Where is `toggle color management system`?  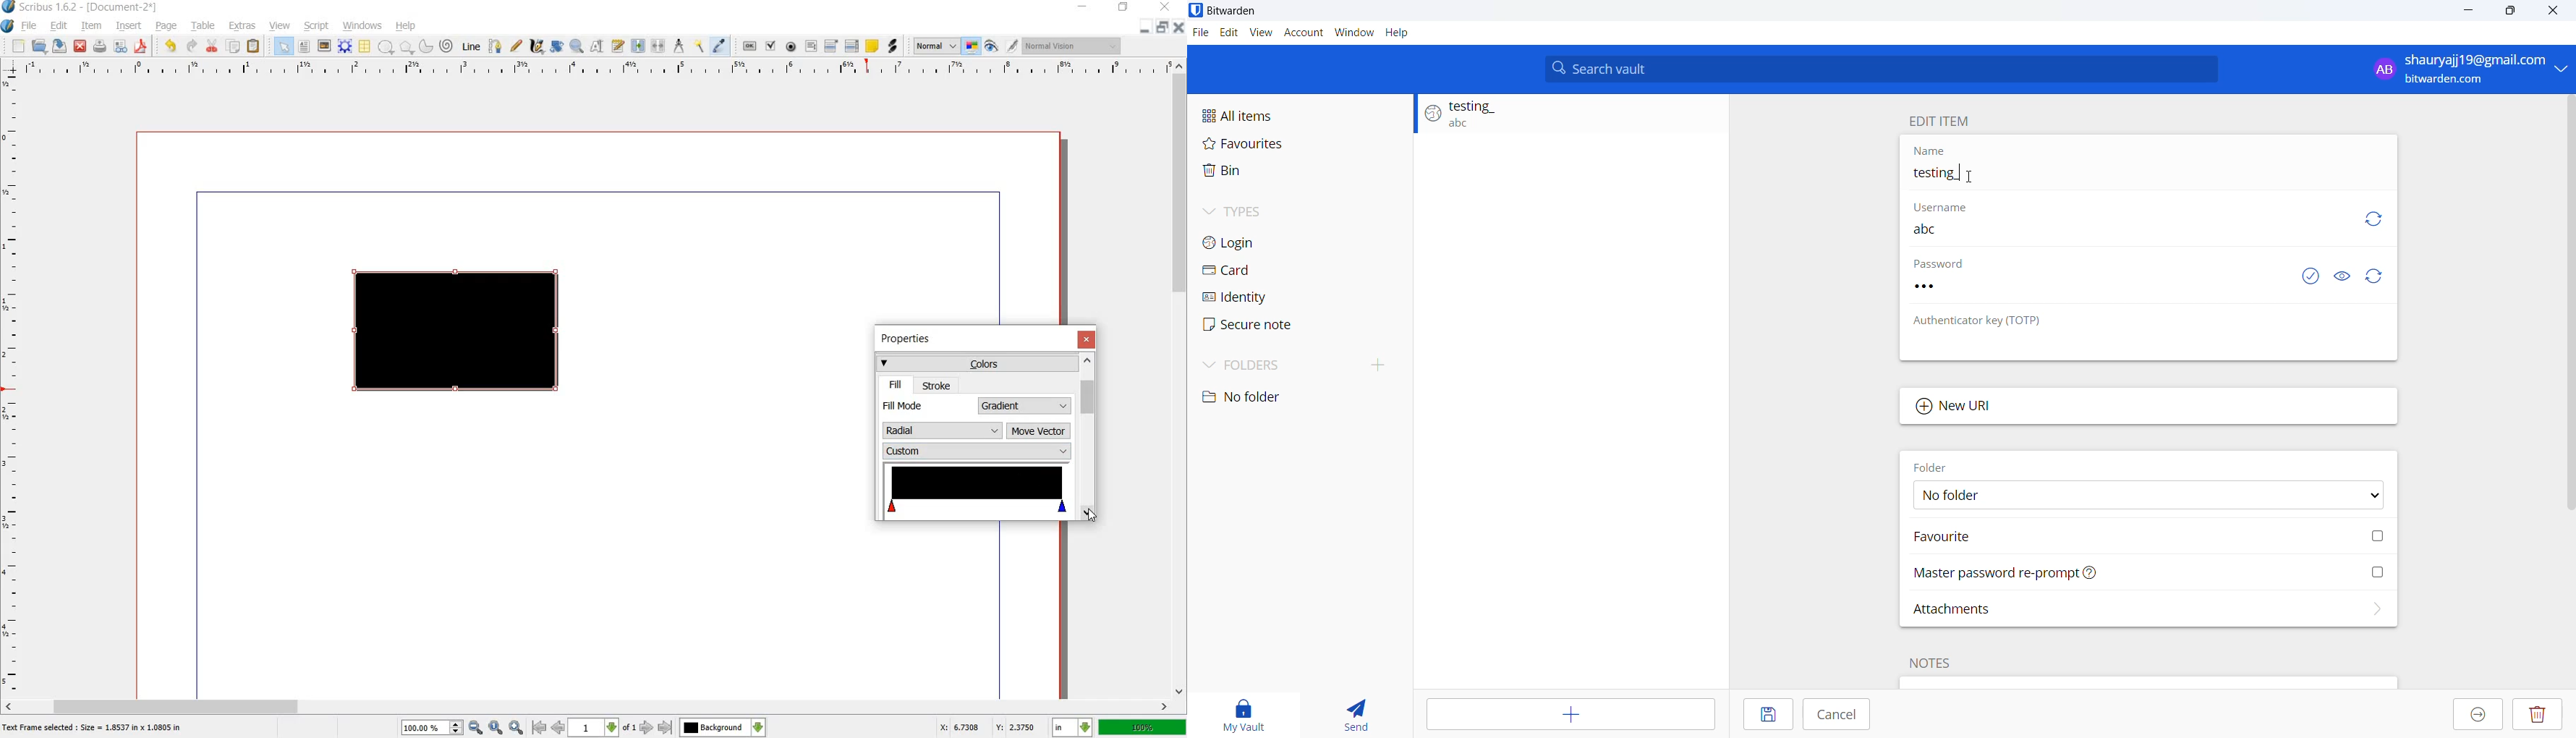
toggle color management system is located at coordinates (973, 47).